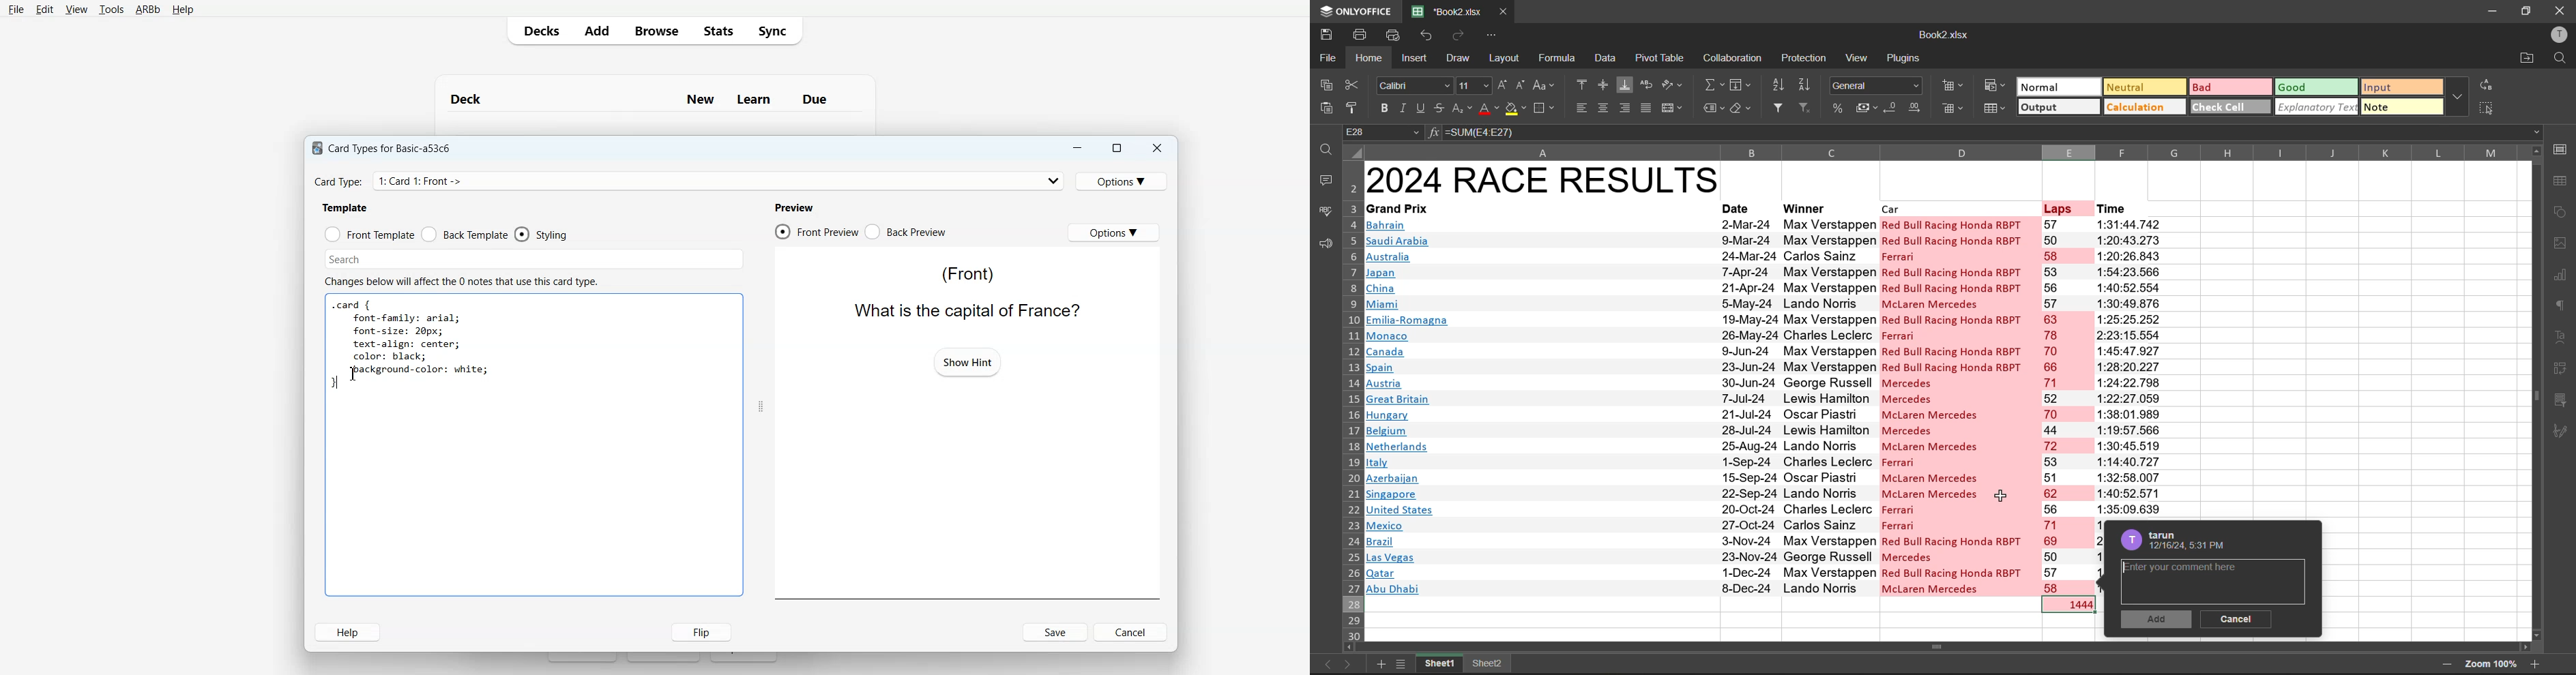  Describe the element at coordinates (1954, 406) in the screenshot. I see `cars` at that location.